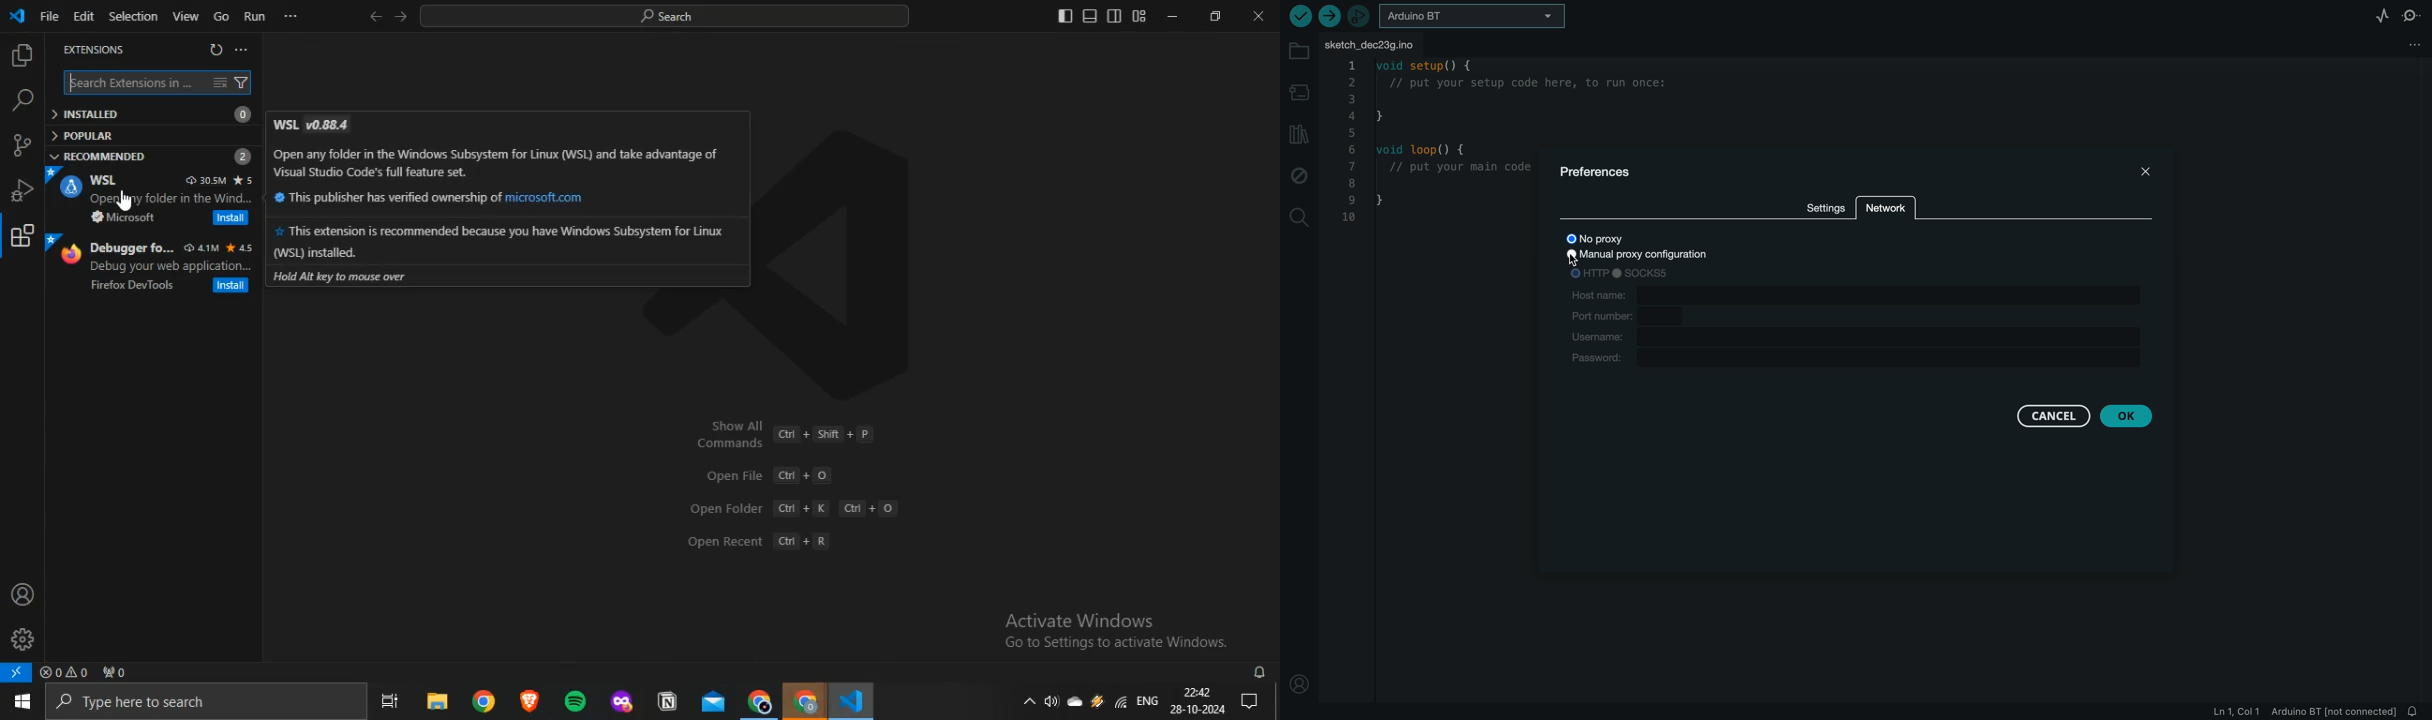  Describe the element at coordinates (22, 191) in the screenshot. I see `run and debug` at that location.